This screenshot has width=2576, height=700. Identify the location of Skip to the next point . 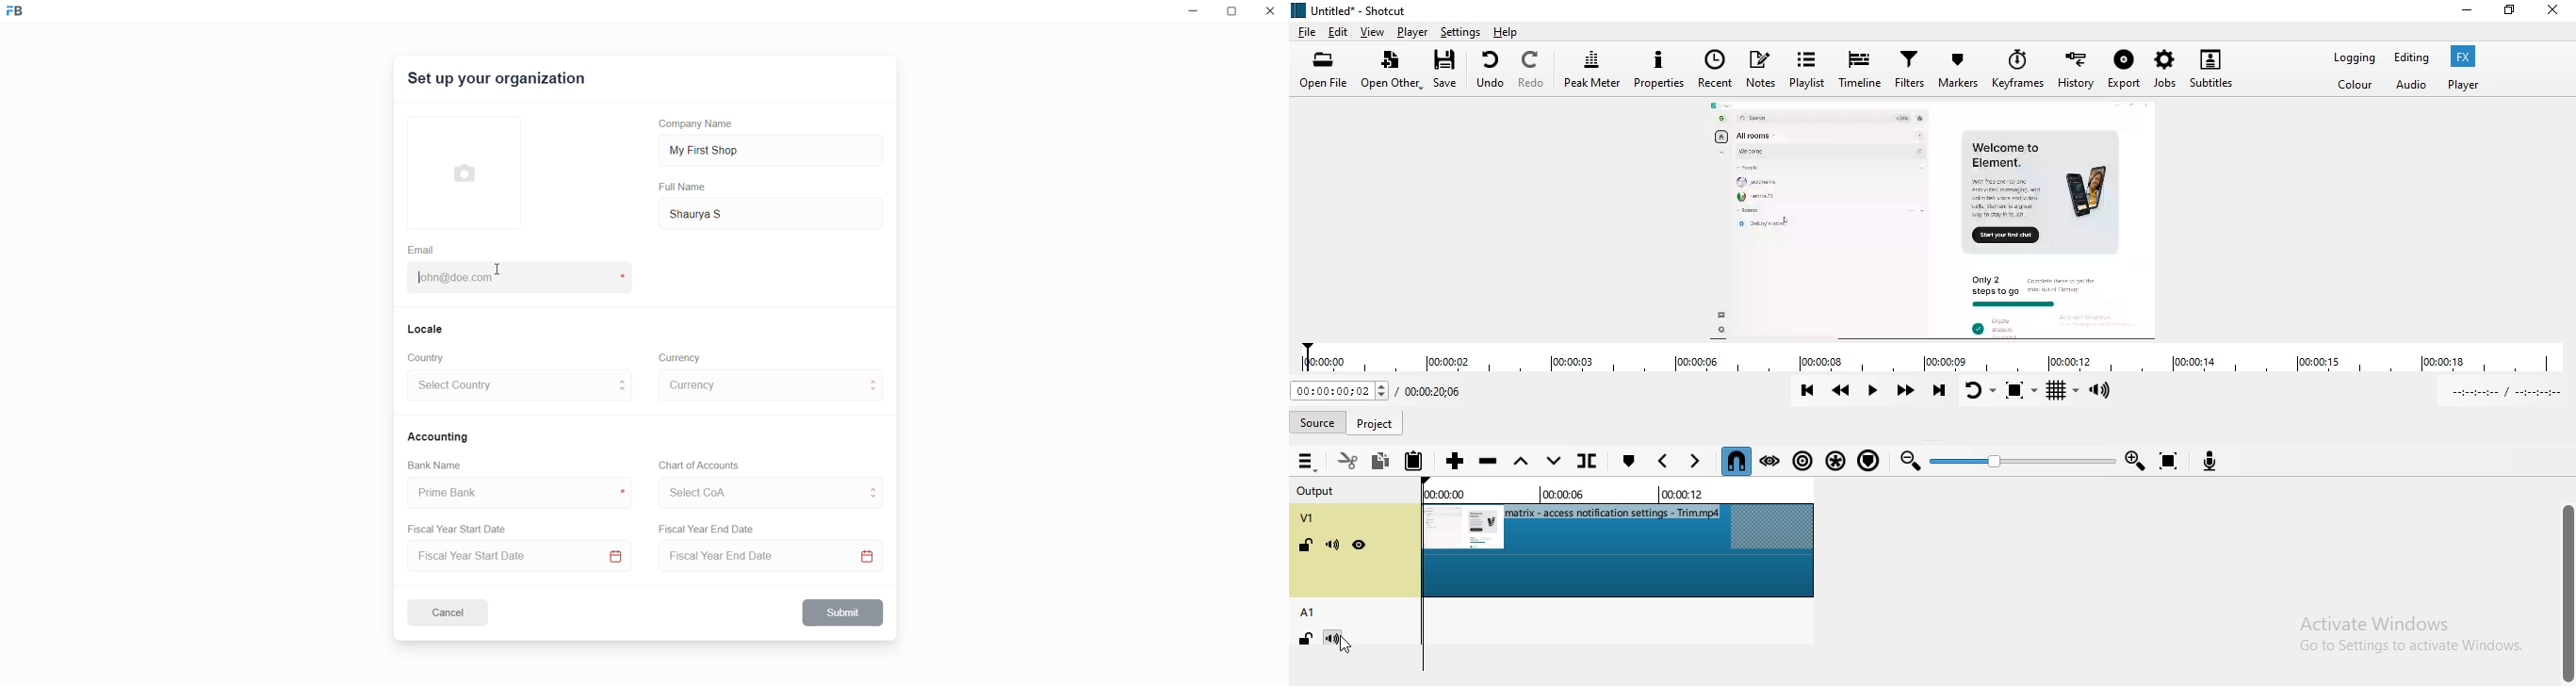
(1941, 393).